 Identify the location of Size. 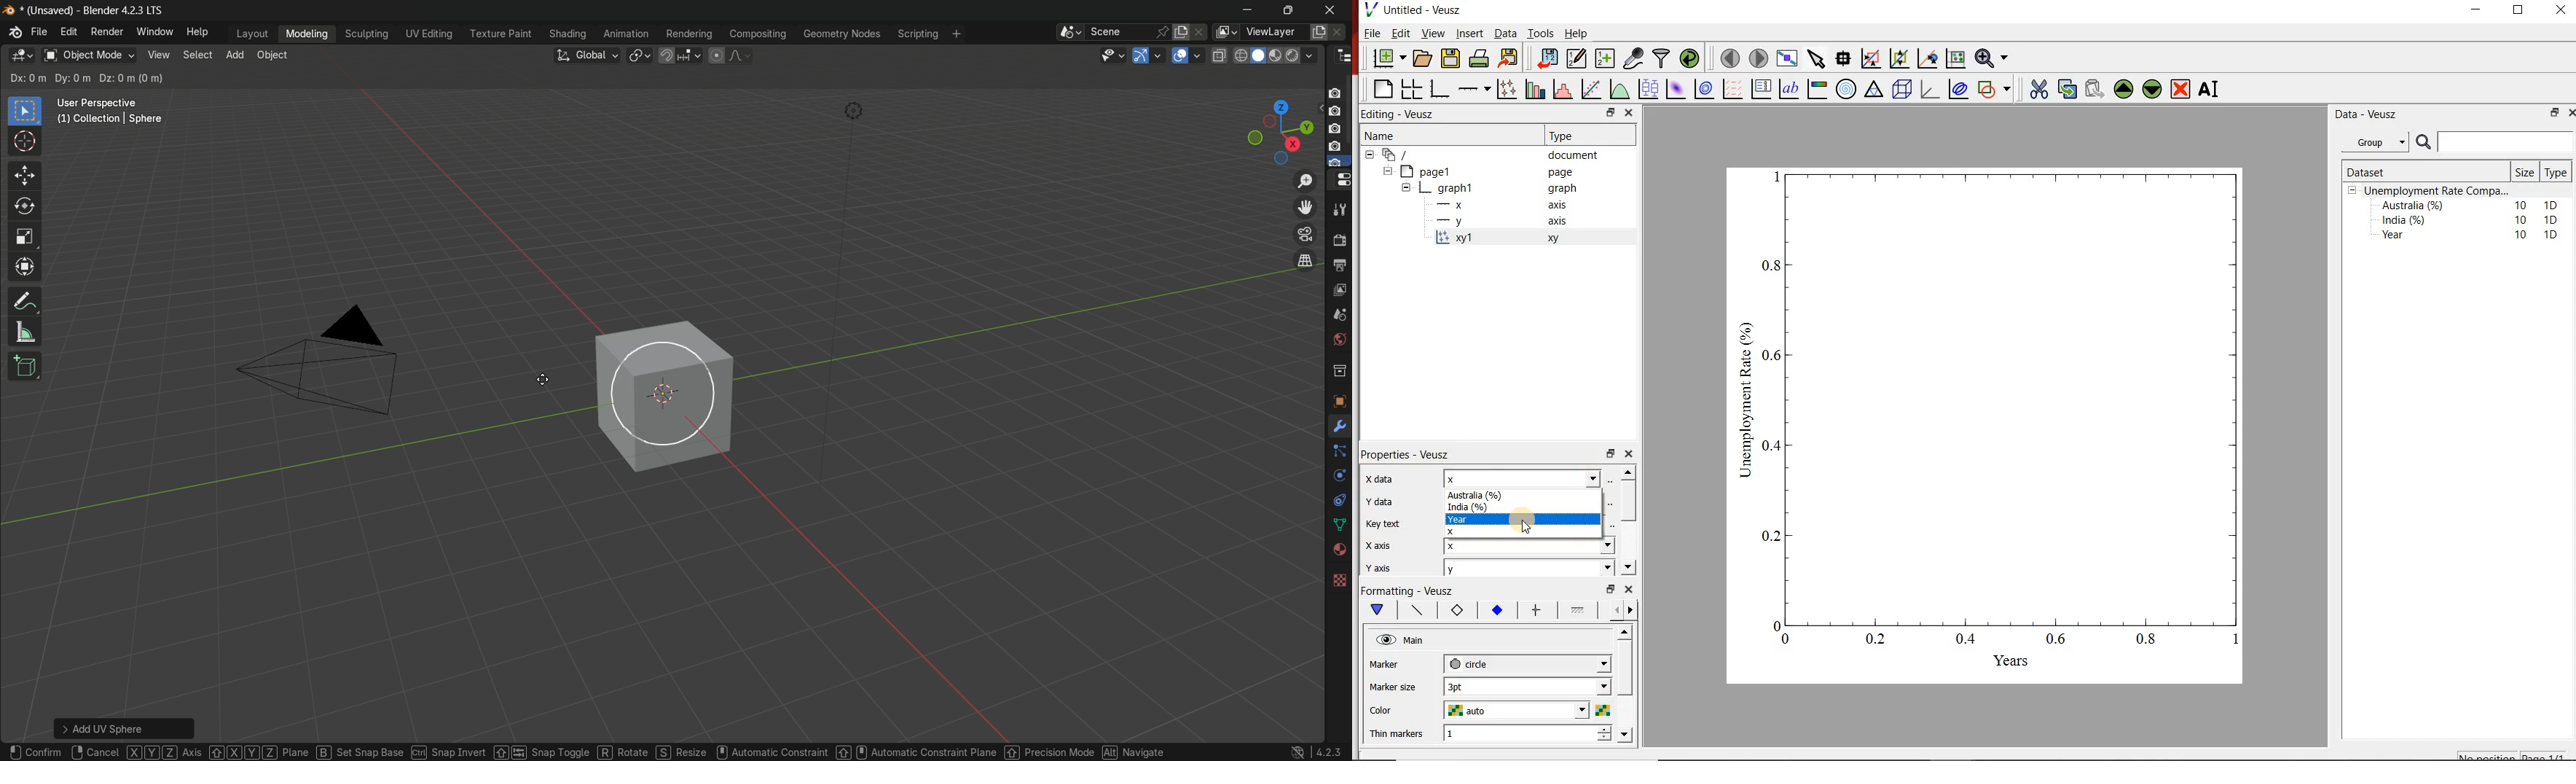
(2526, 172).